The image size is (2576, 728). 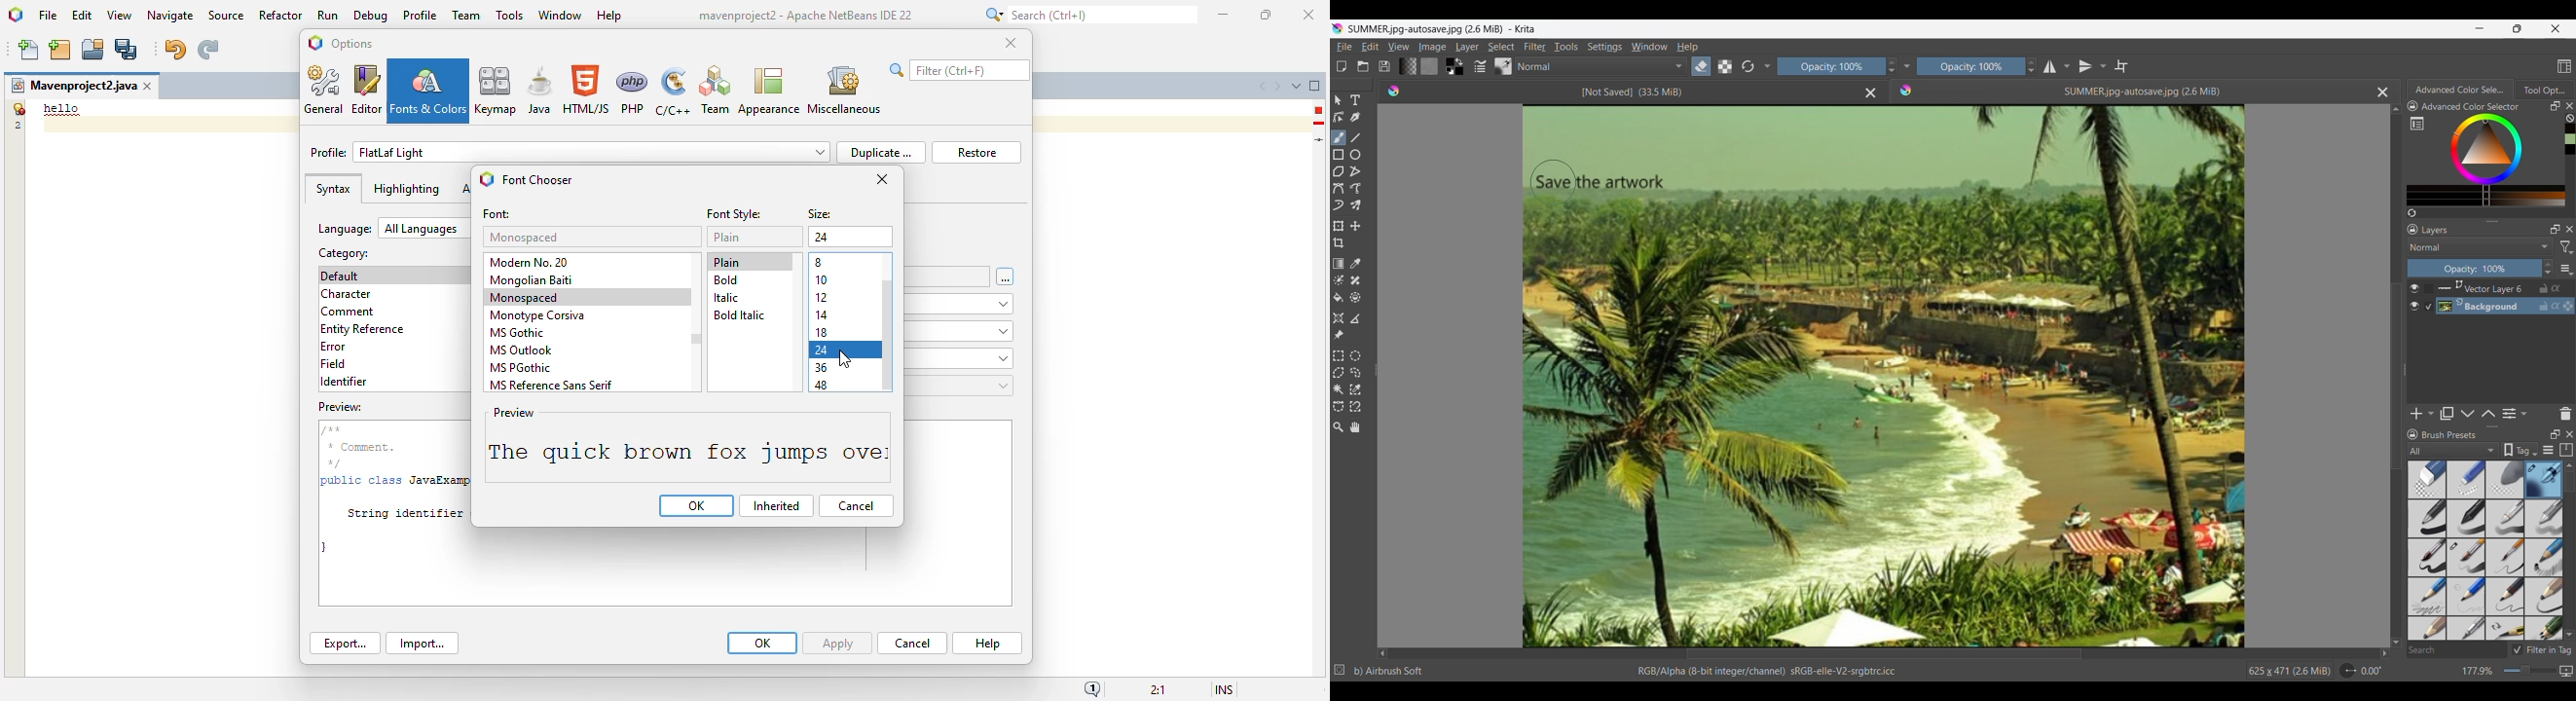 What do you see at coordinates (281, 15) in the screenshot?
I see `refactor` at bounding box center [281, 15].